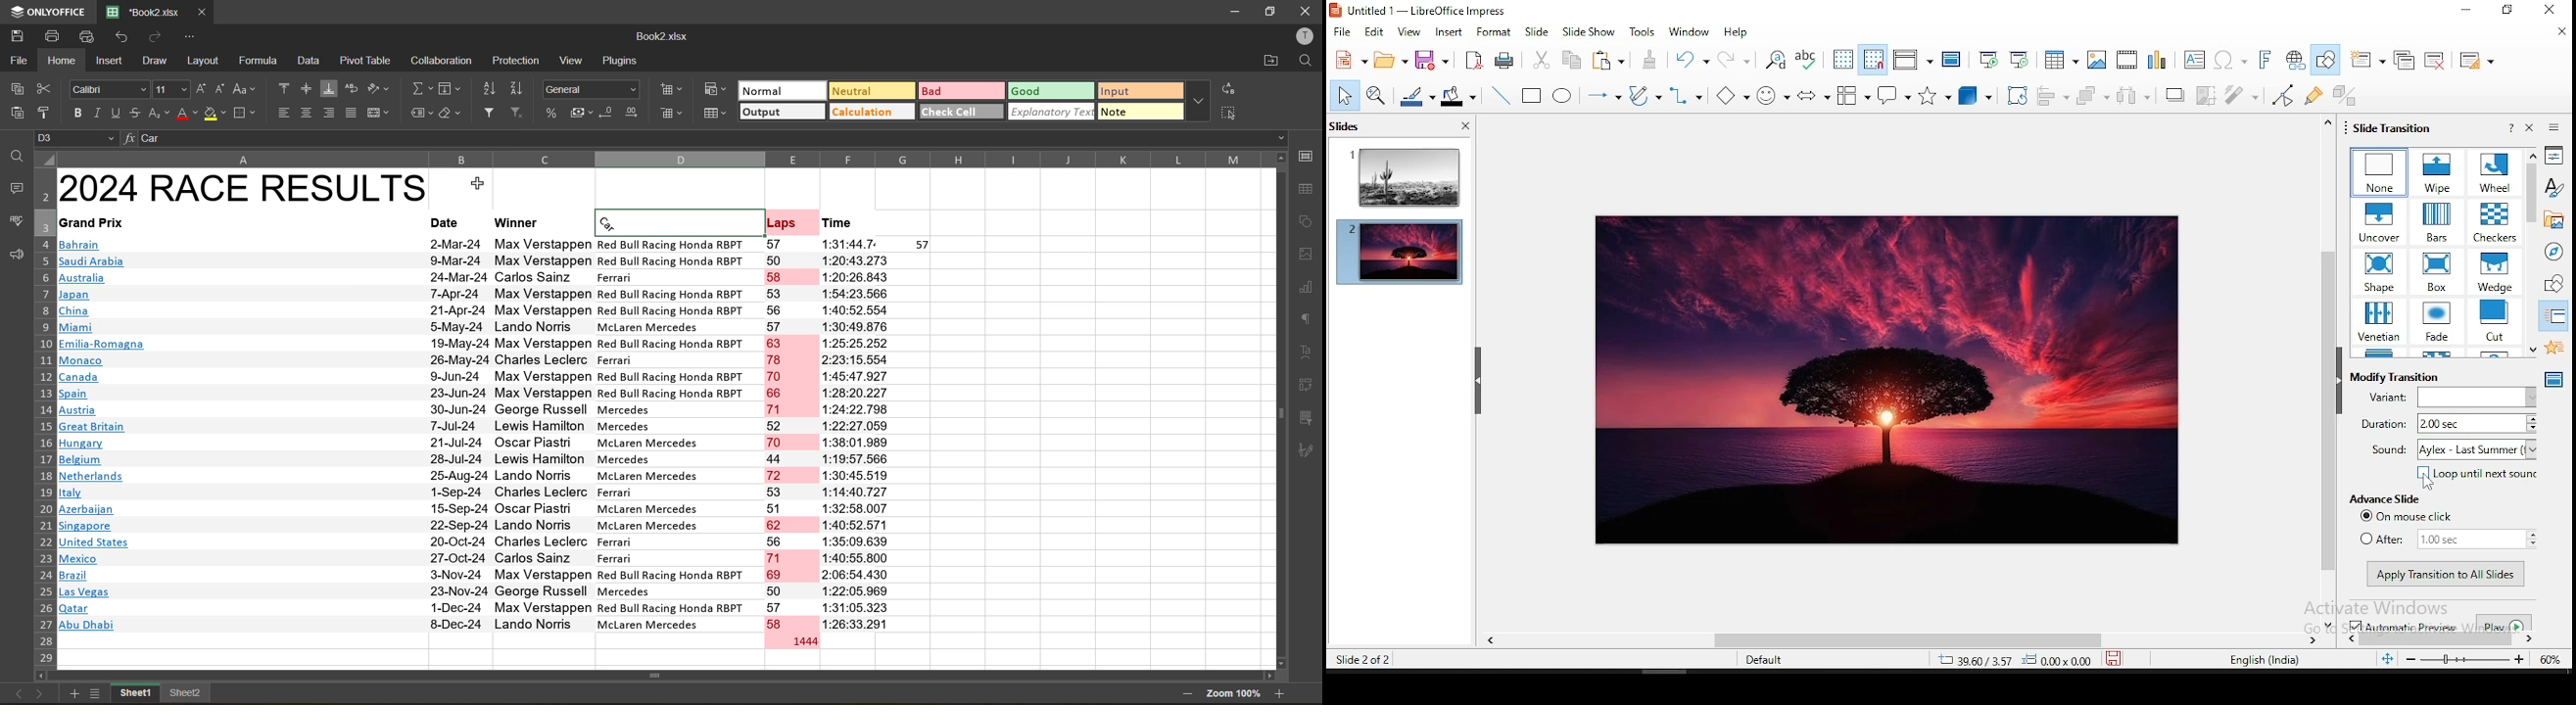  I want to click on images, so click(2097, 59).